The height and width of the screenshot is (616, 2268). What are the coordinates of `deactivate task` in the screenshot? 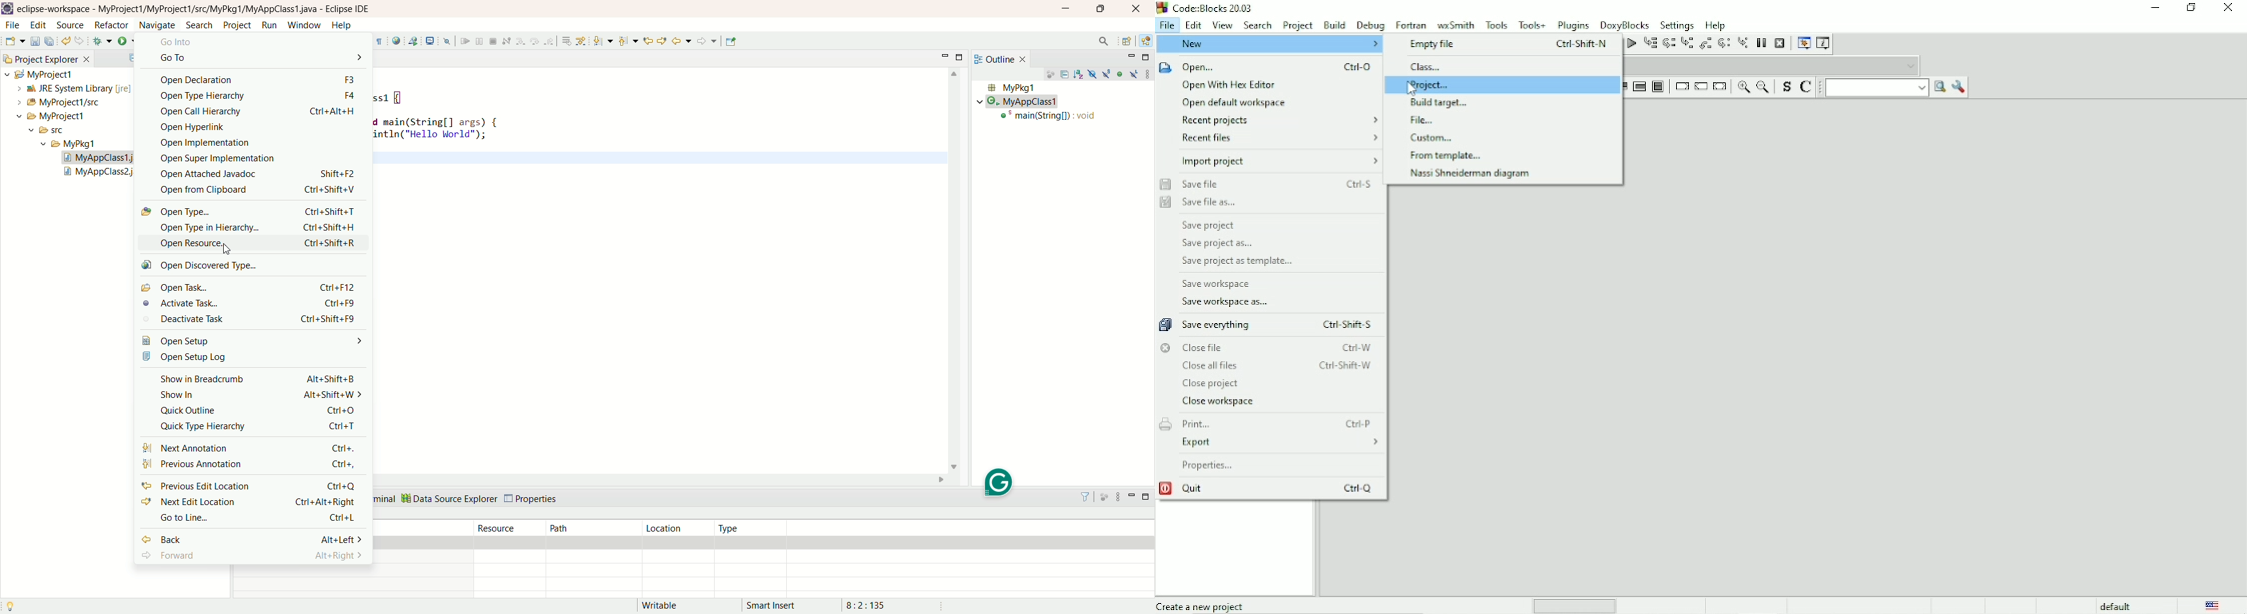 It's located at (249, 320).